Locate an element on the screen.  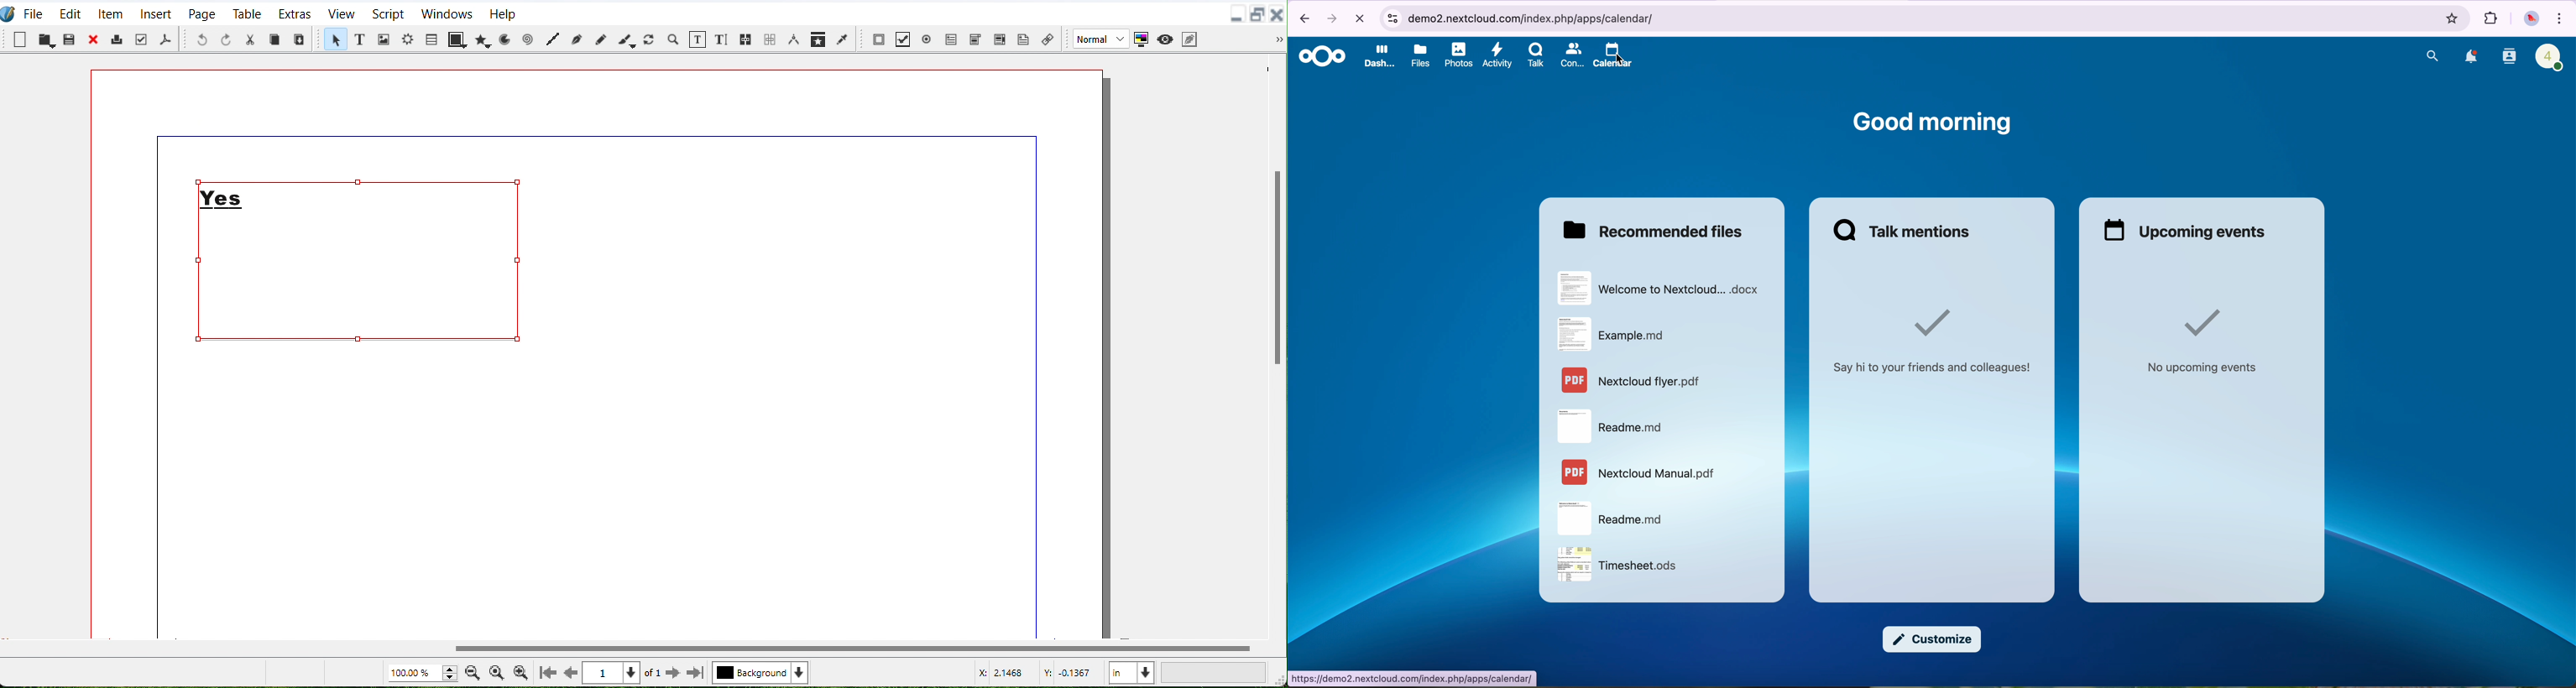
text frame is located at coordinates (391, 182).